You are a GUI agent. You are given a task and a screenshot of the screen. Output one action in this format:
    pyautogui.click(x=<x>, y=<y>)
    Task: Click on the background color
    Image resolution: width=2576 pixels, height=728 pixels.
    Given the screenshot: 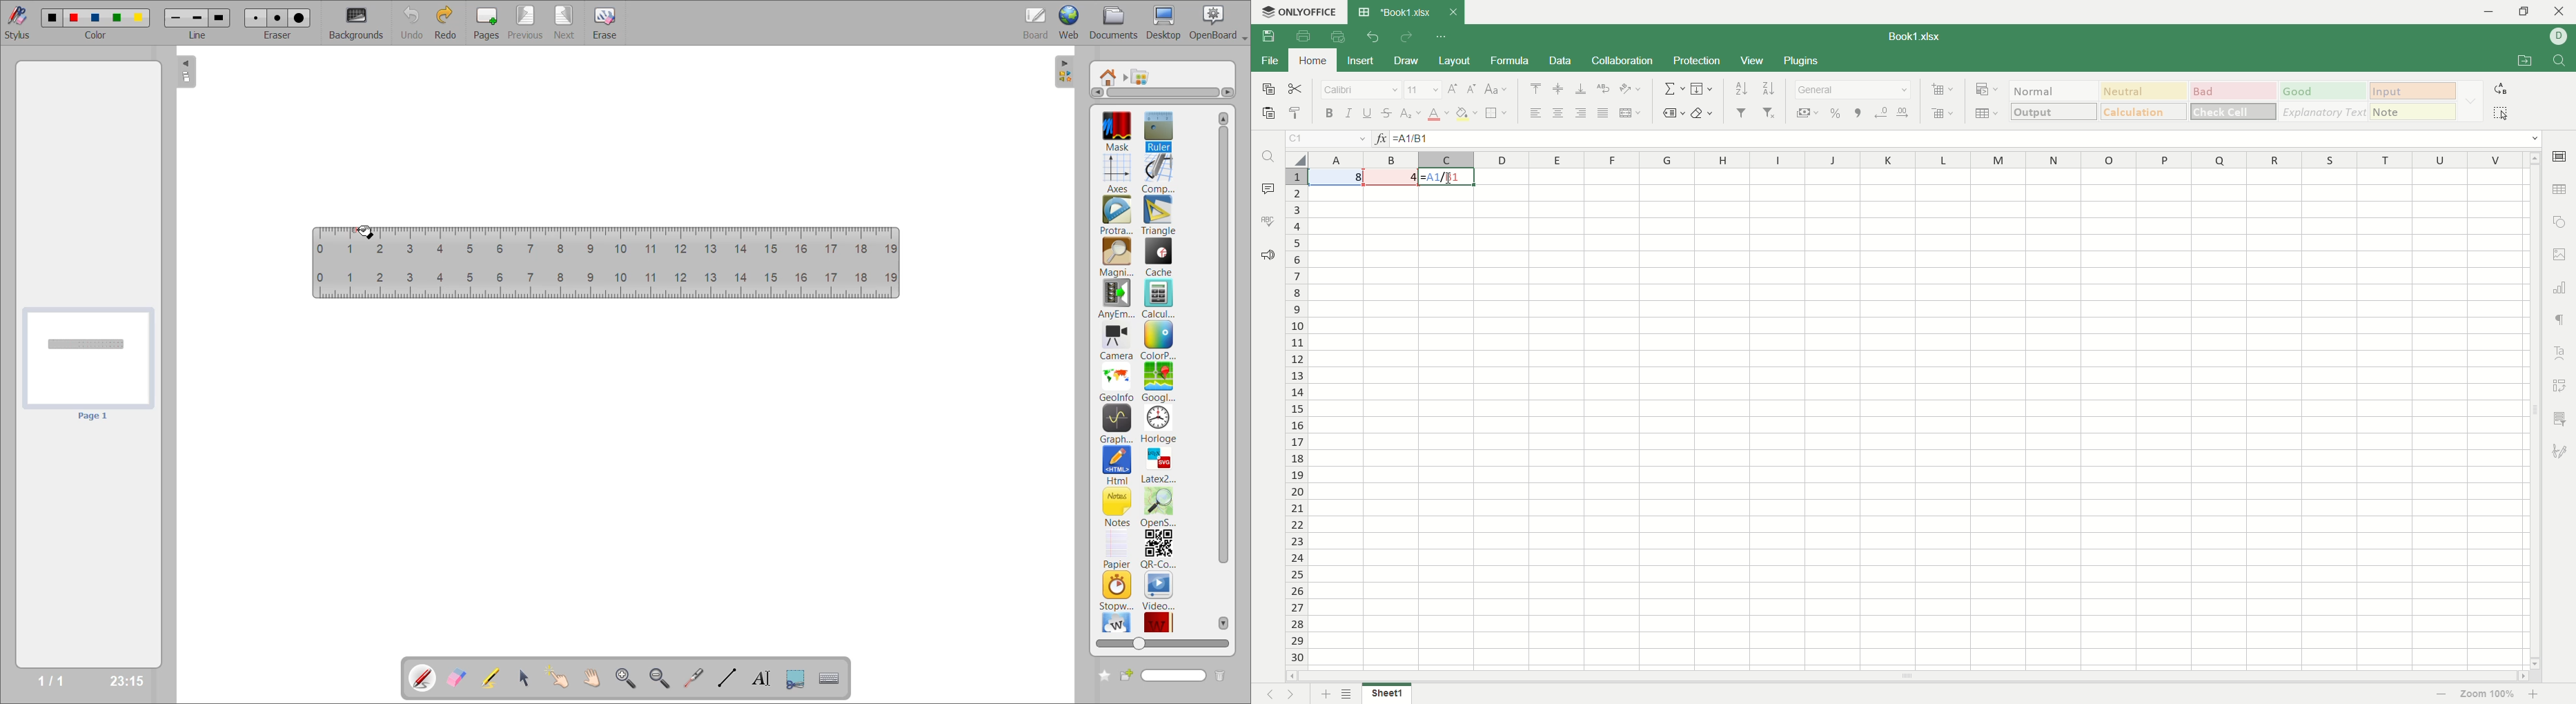 What is the action you would take?
    pyautogui.click(x=1467, y=114)
    